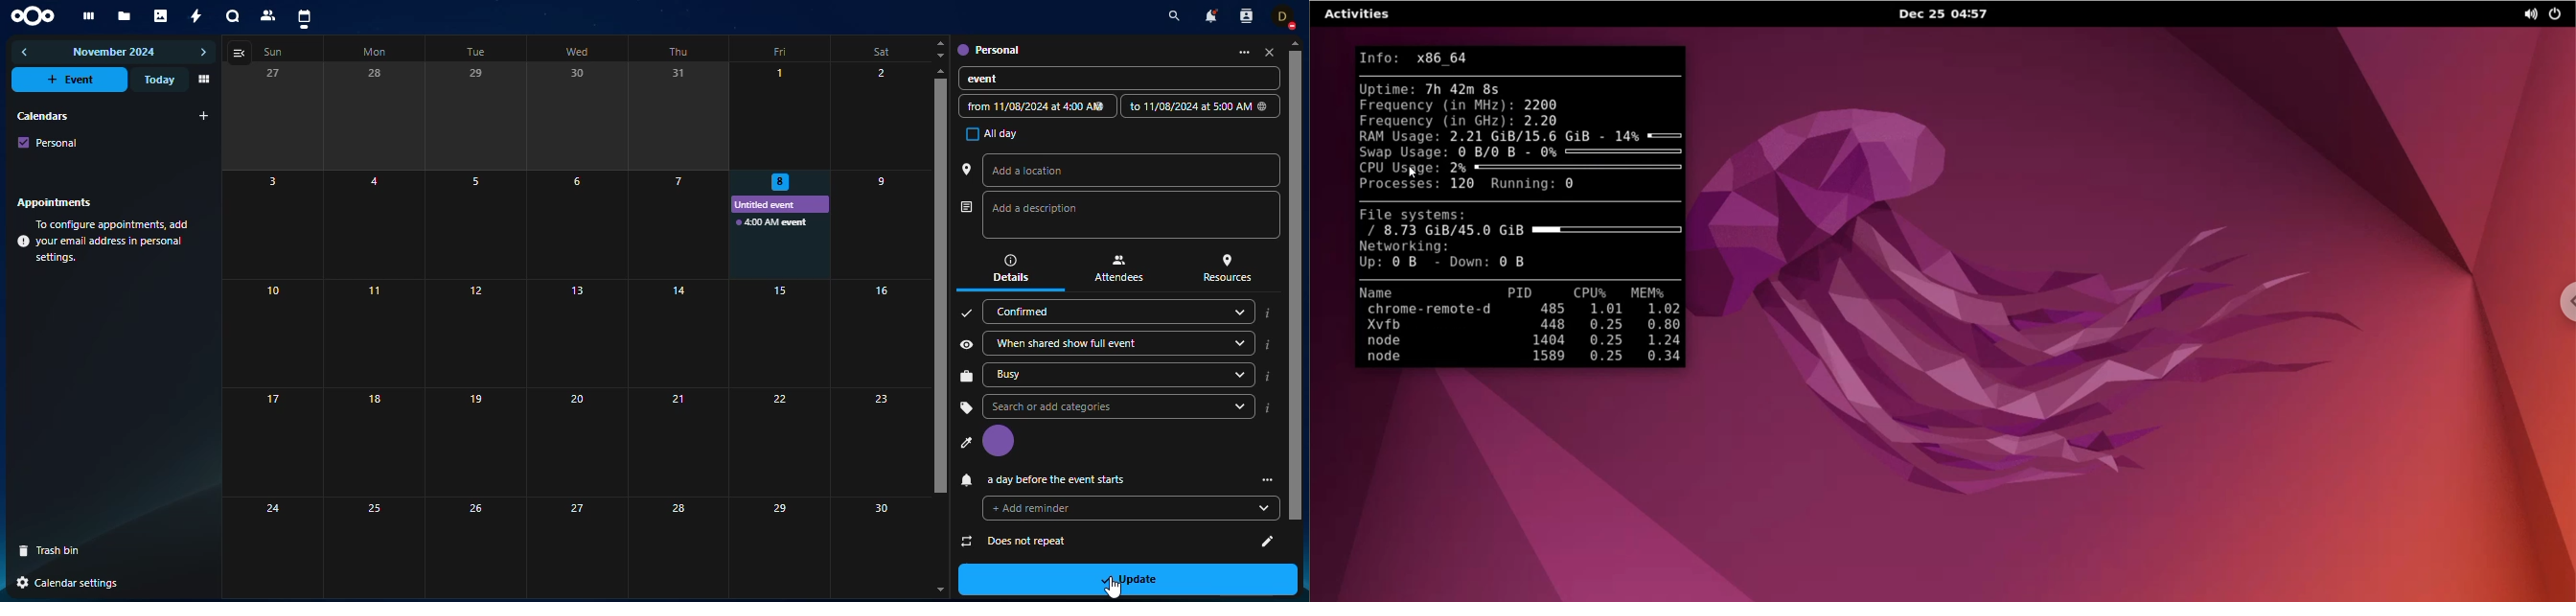 This screenshot has width=2576, height=616. I want to click on add, so click(1269, 539).